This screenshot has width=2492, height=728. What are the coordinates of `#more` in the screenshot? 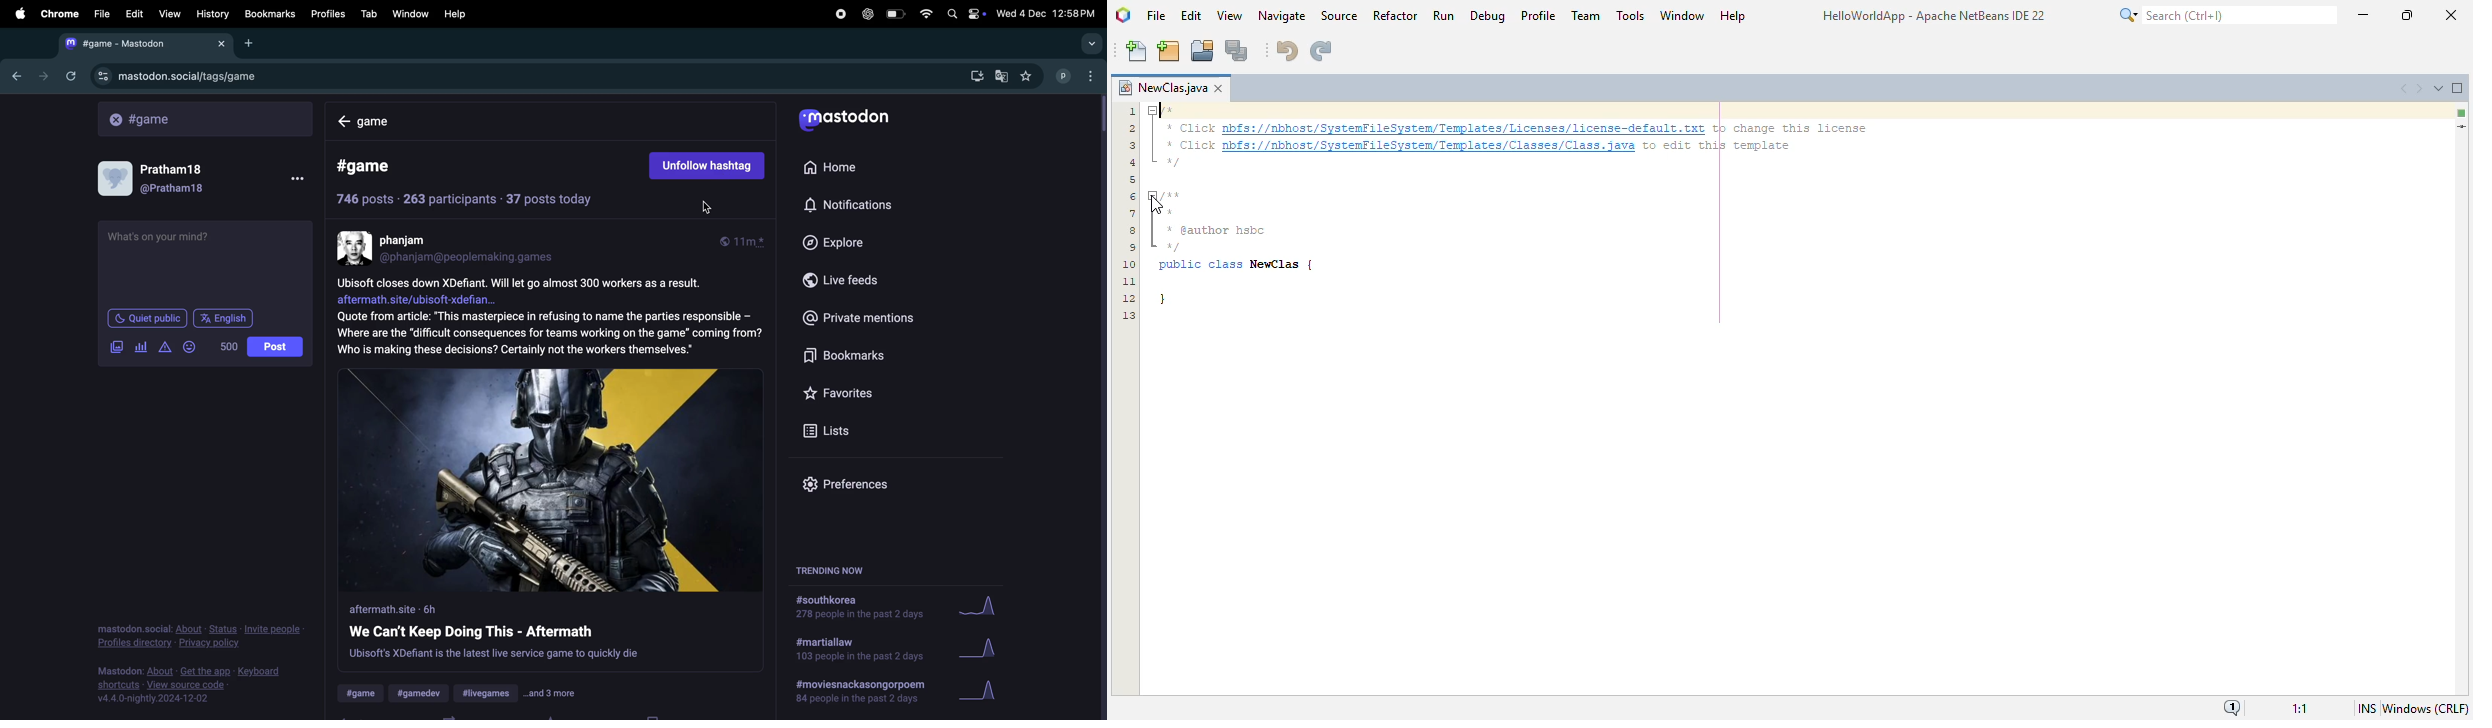 It's located at (552, 693).